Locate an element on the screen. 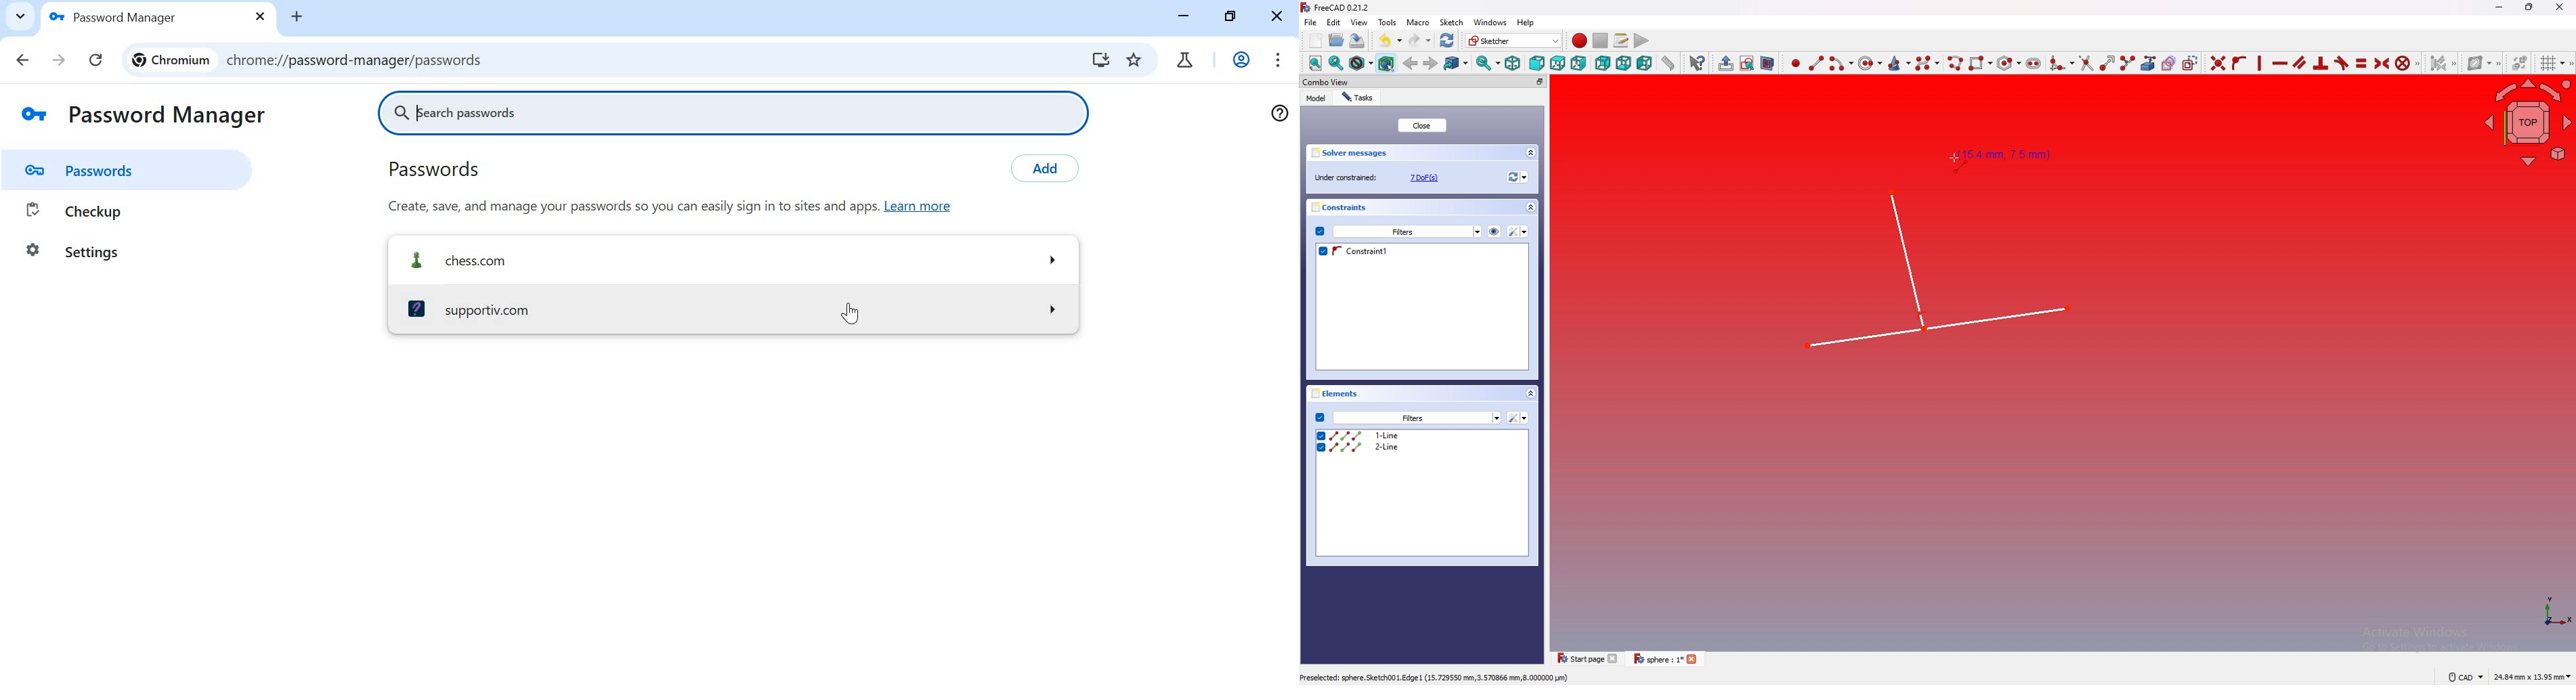 The width and height of the screenshot is (2576, 700). restore down is located at coordinates (1231, 17).